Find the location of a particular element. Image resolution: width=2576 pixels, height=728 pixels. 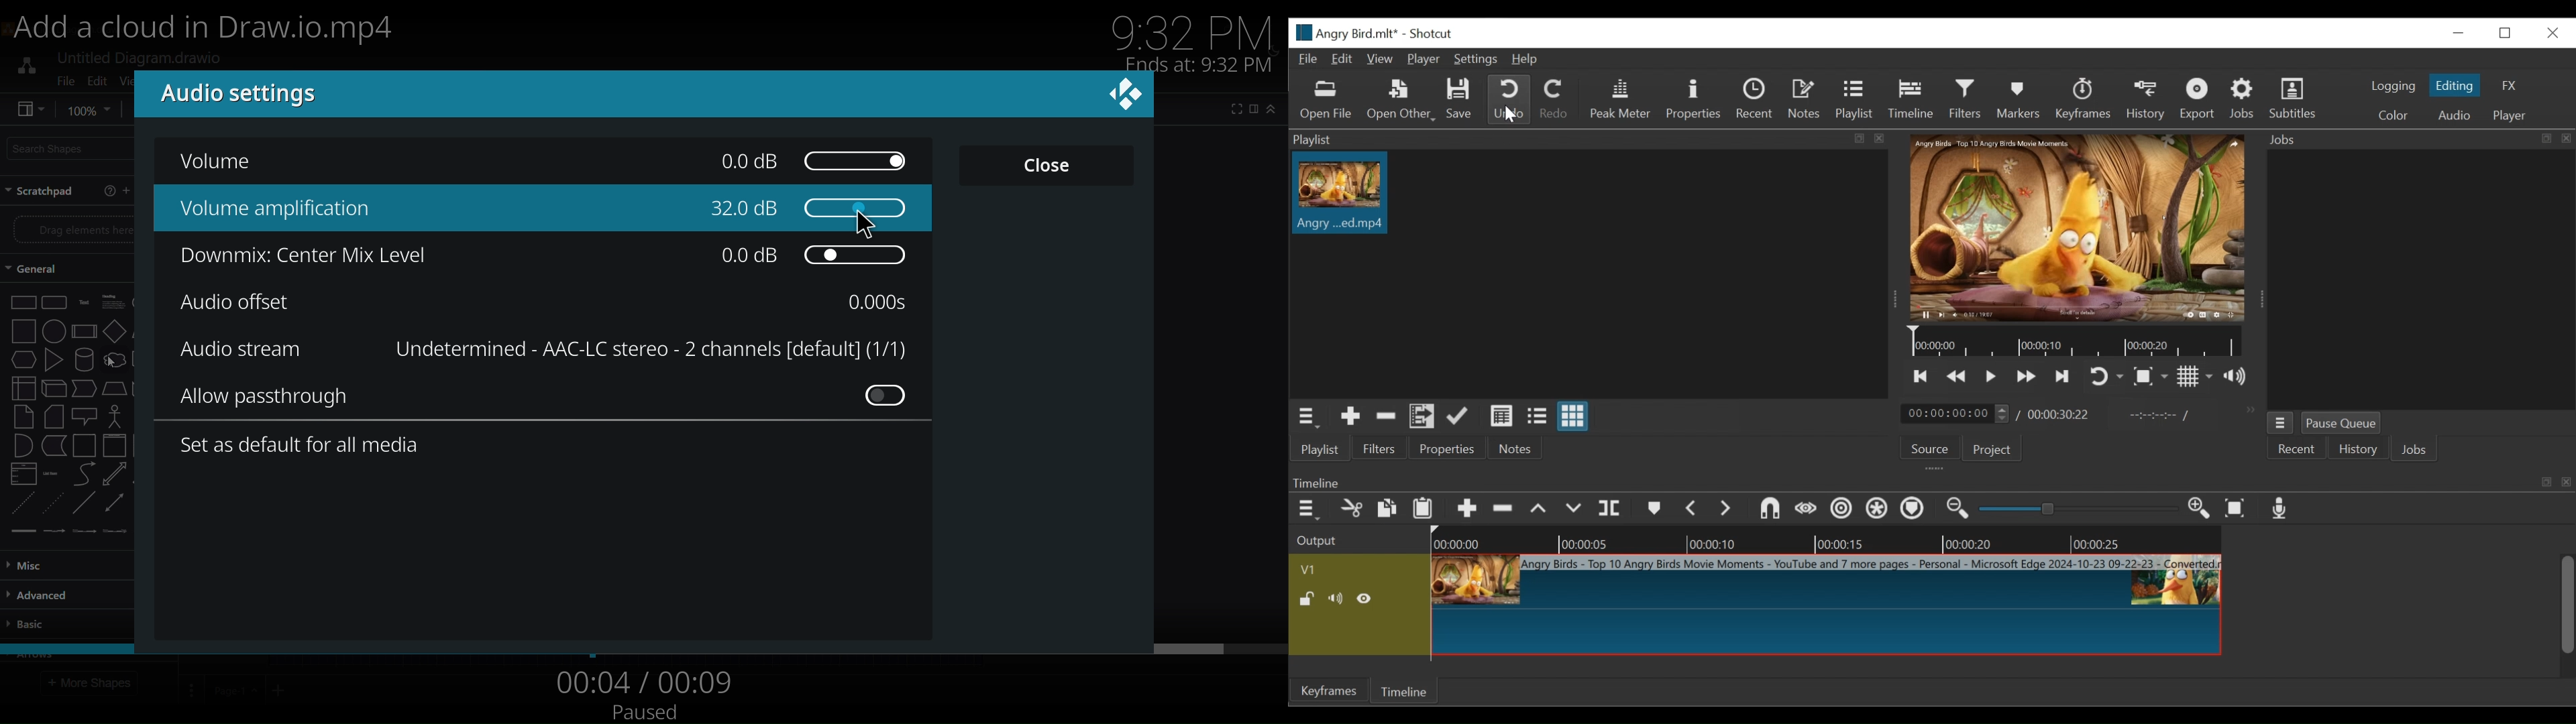

paused is located at coordinates (647, 713).